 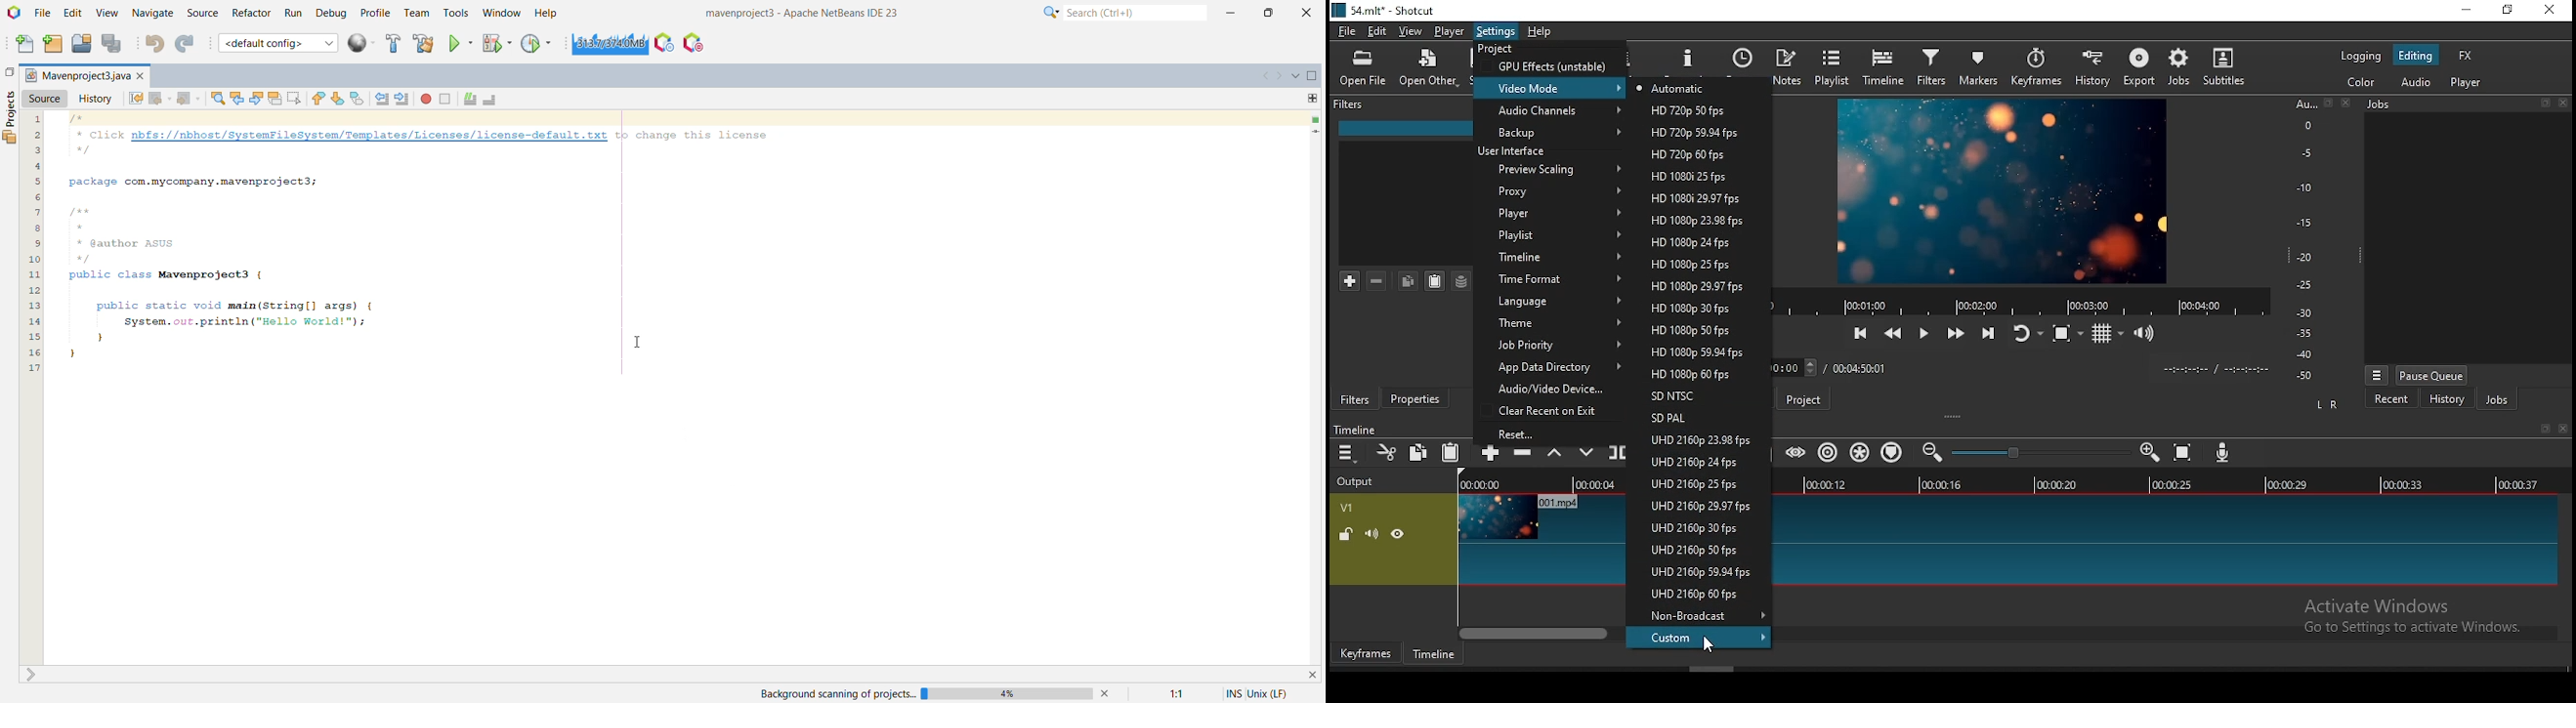 What do you see at coordinates (2378, 377) in the screenshot?
I see `jobs menu` at bounding box center [2378, 377].